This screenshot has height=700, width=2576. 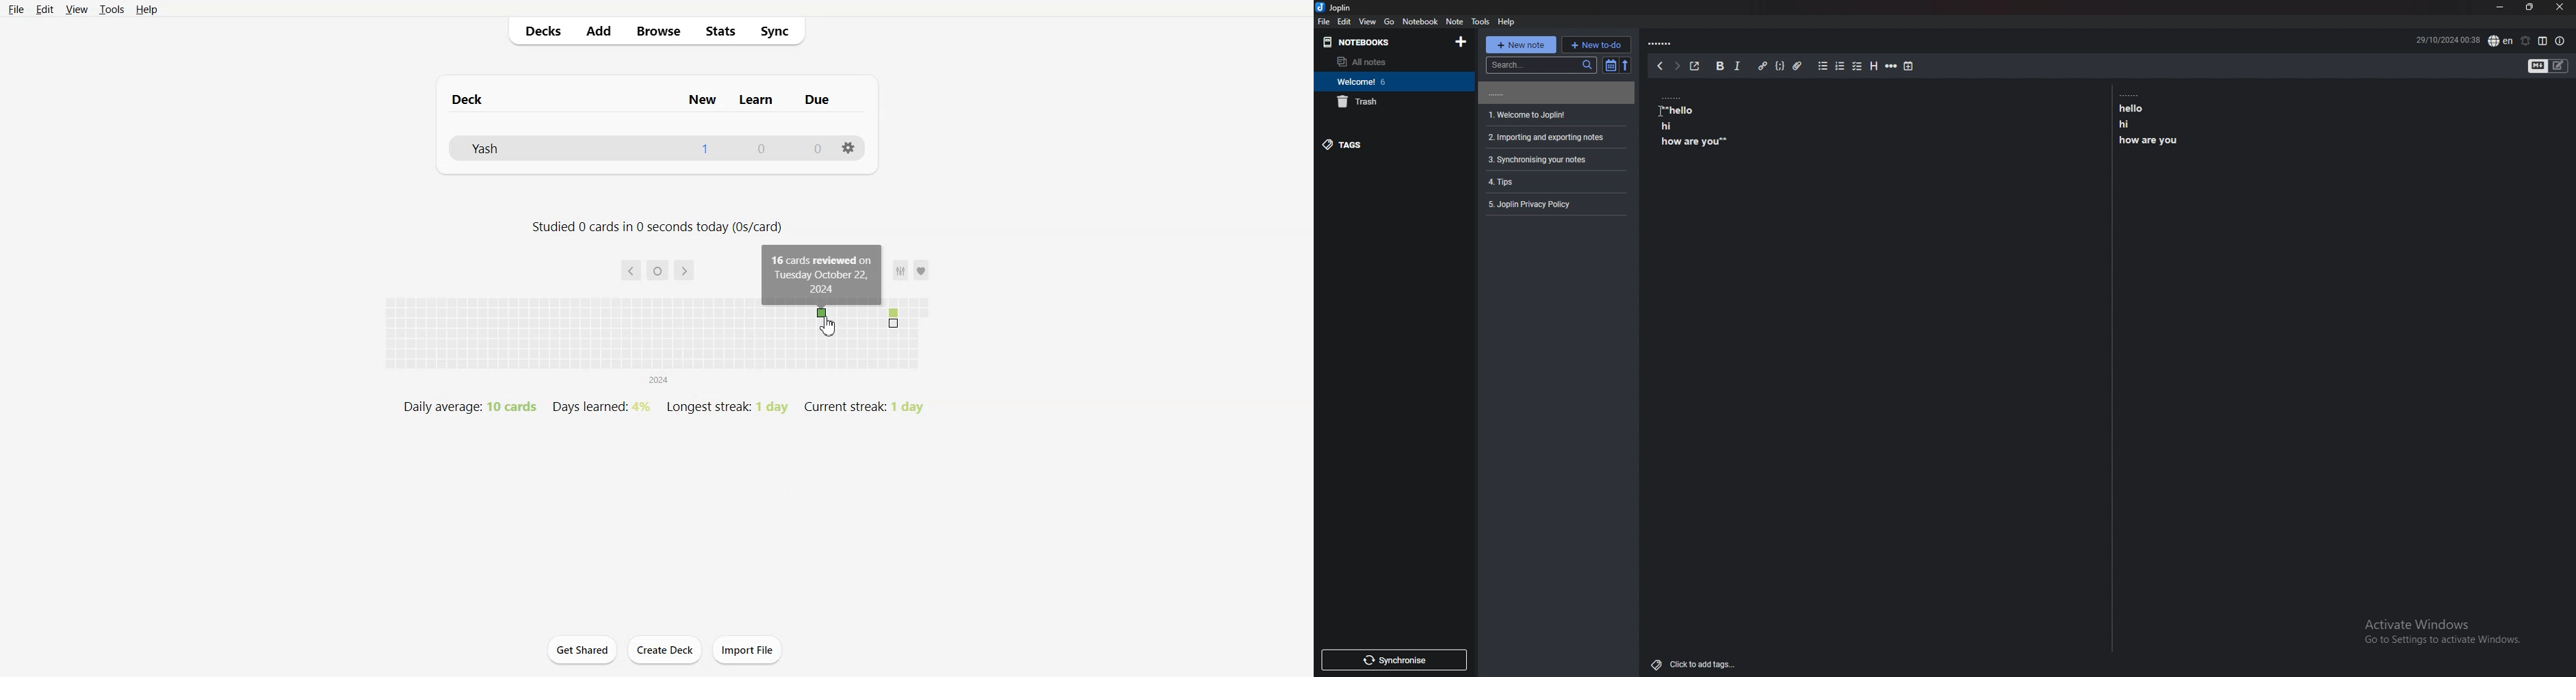 What do you see at coordinates (2560, 41) in the screenshot?
I see `note properties` at bounding box center [2560, 41].